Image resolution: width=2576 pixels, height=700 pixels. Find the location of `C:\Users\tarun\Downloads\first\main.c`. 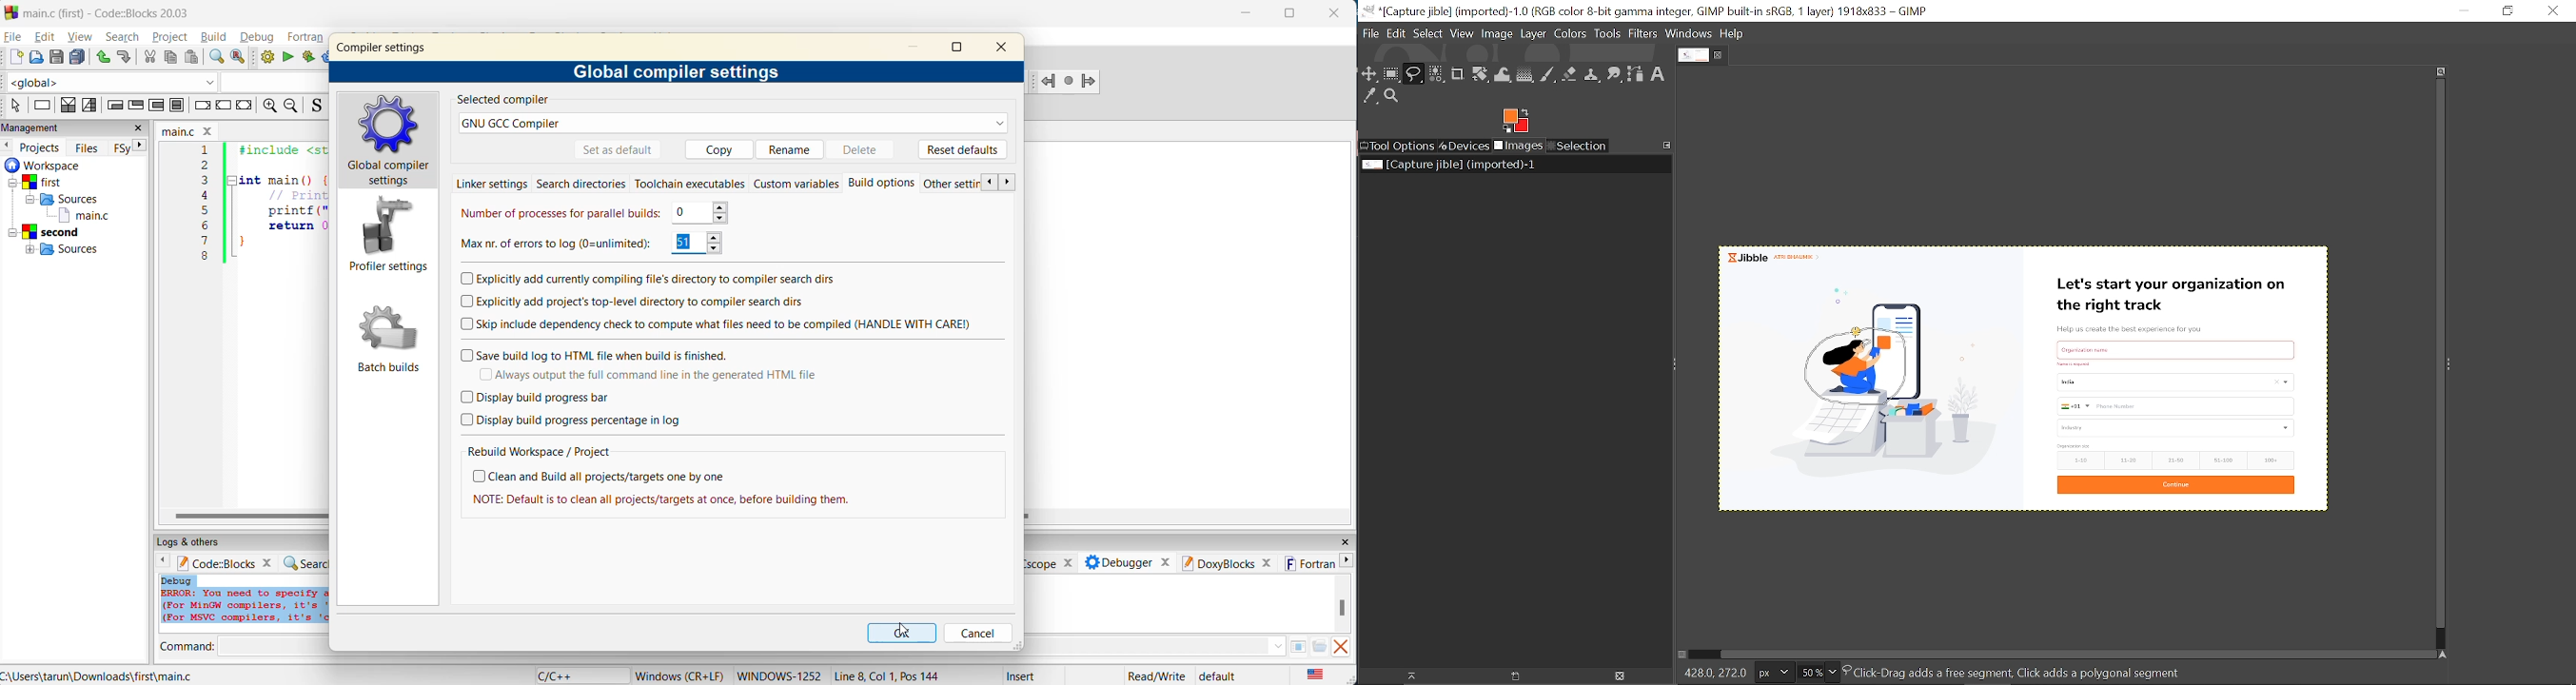

C:\Users\tarun\Downloads\first\main.c is located at coordinates (106, 674).